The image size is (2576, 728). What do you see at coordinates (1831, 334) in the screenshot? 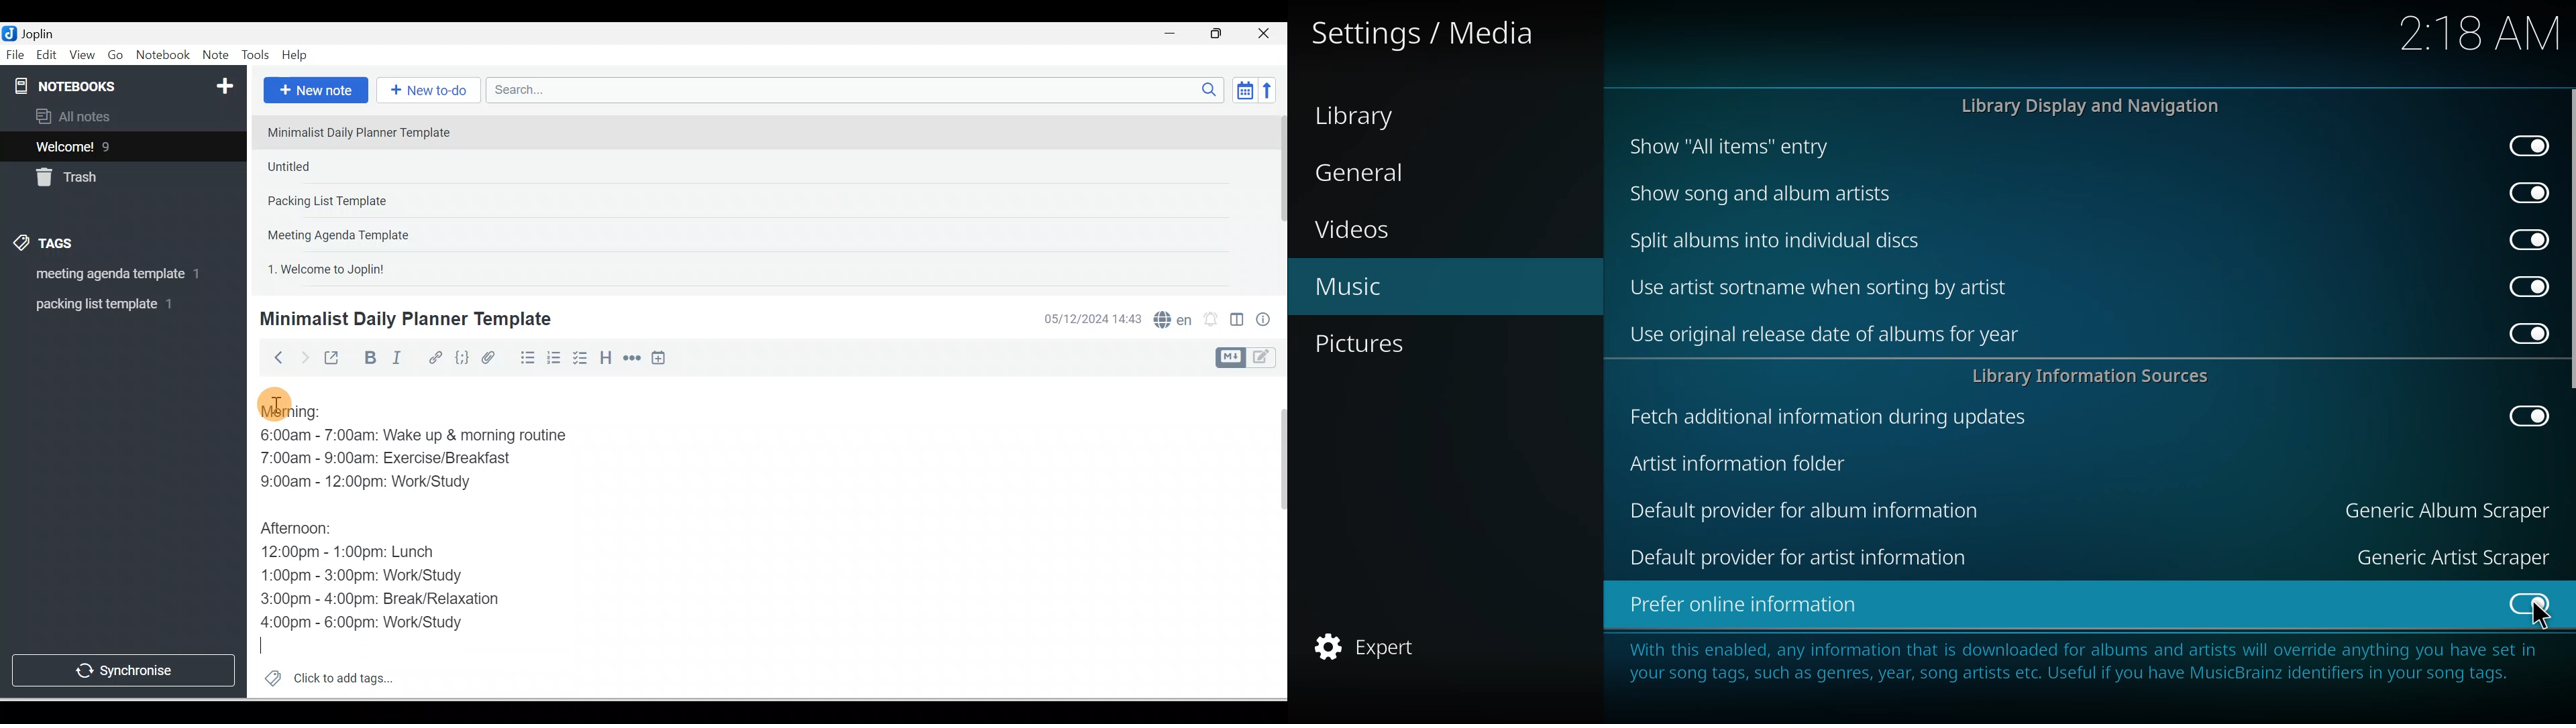
I see `use original release date of albums` at bounding box center [1831, 334].